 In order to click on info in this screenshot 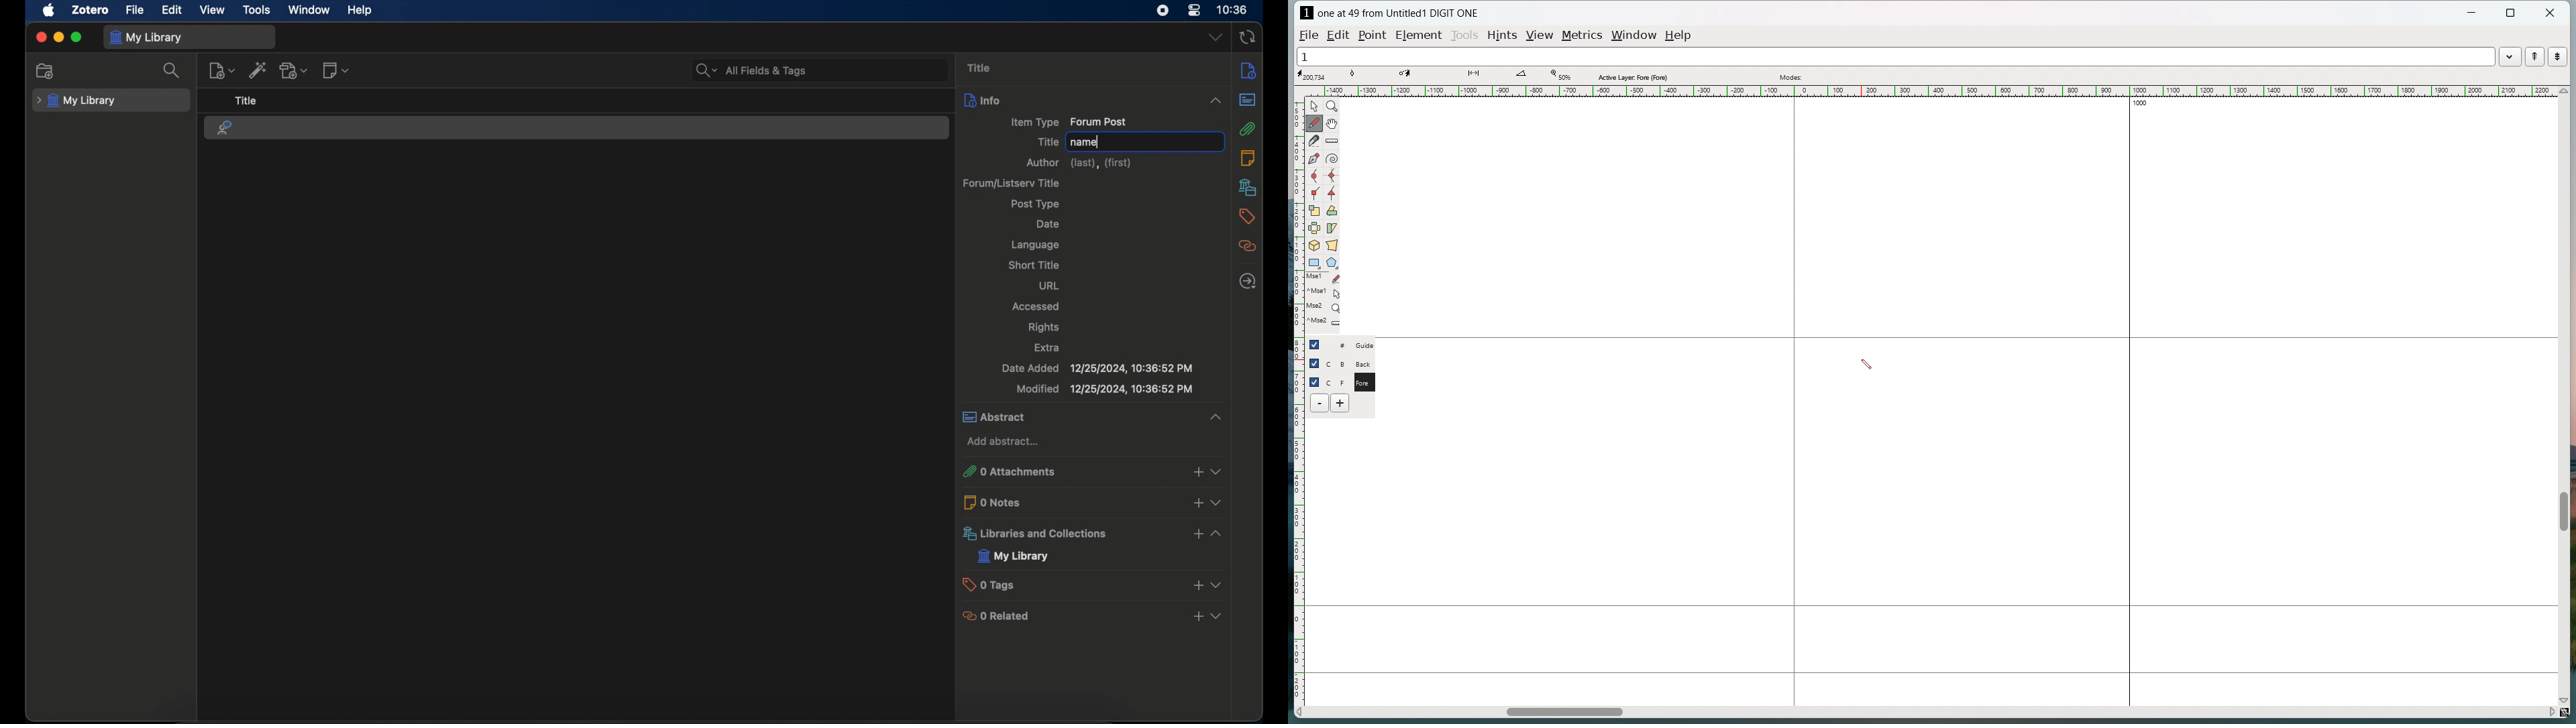, I will do `click(1248, 72)`.